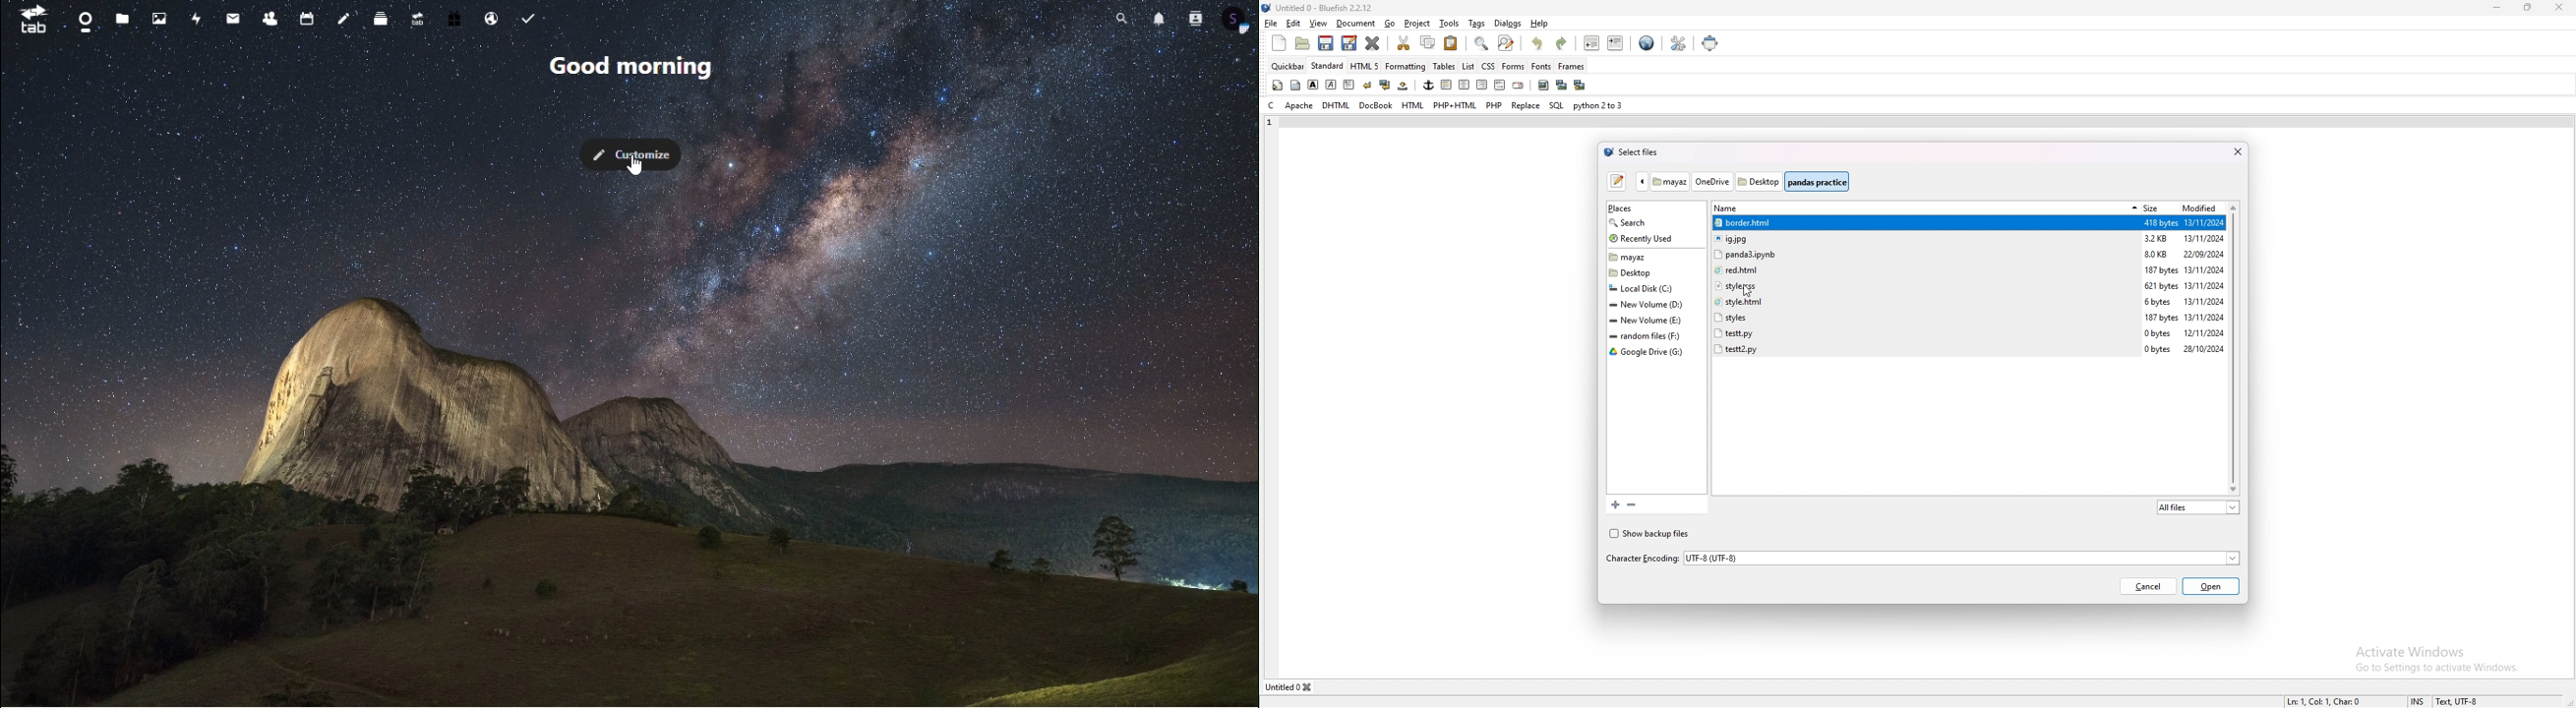 This screenshot has height=728, width=2576. What do you see at coordinates (1619, 181) in the screenshot?
I see `type a file name` at bounding box center [1619, 181].